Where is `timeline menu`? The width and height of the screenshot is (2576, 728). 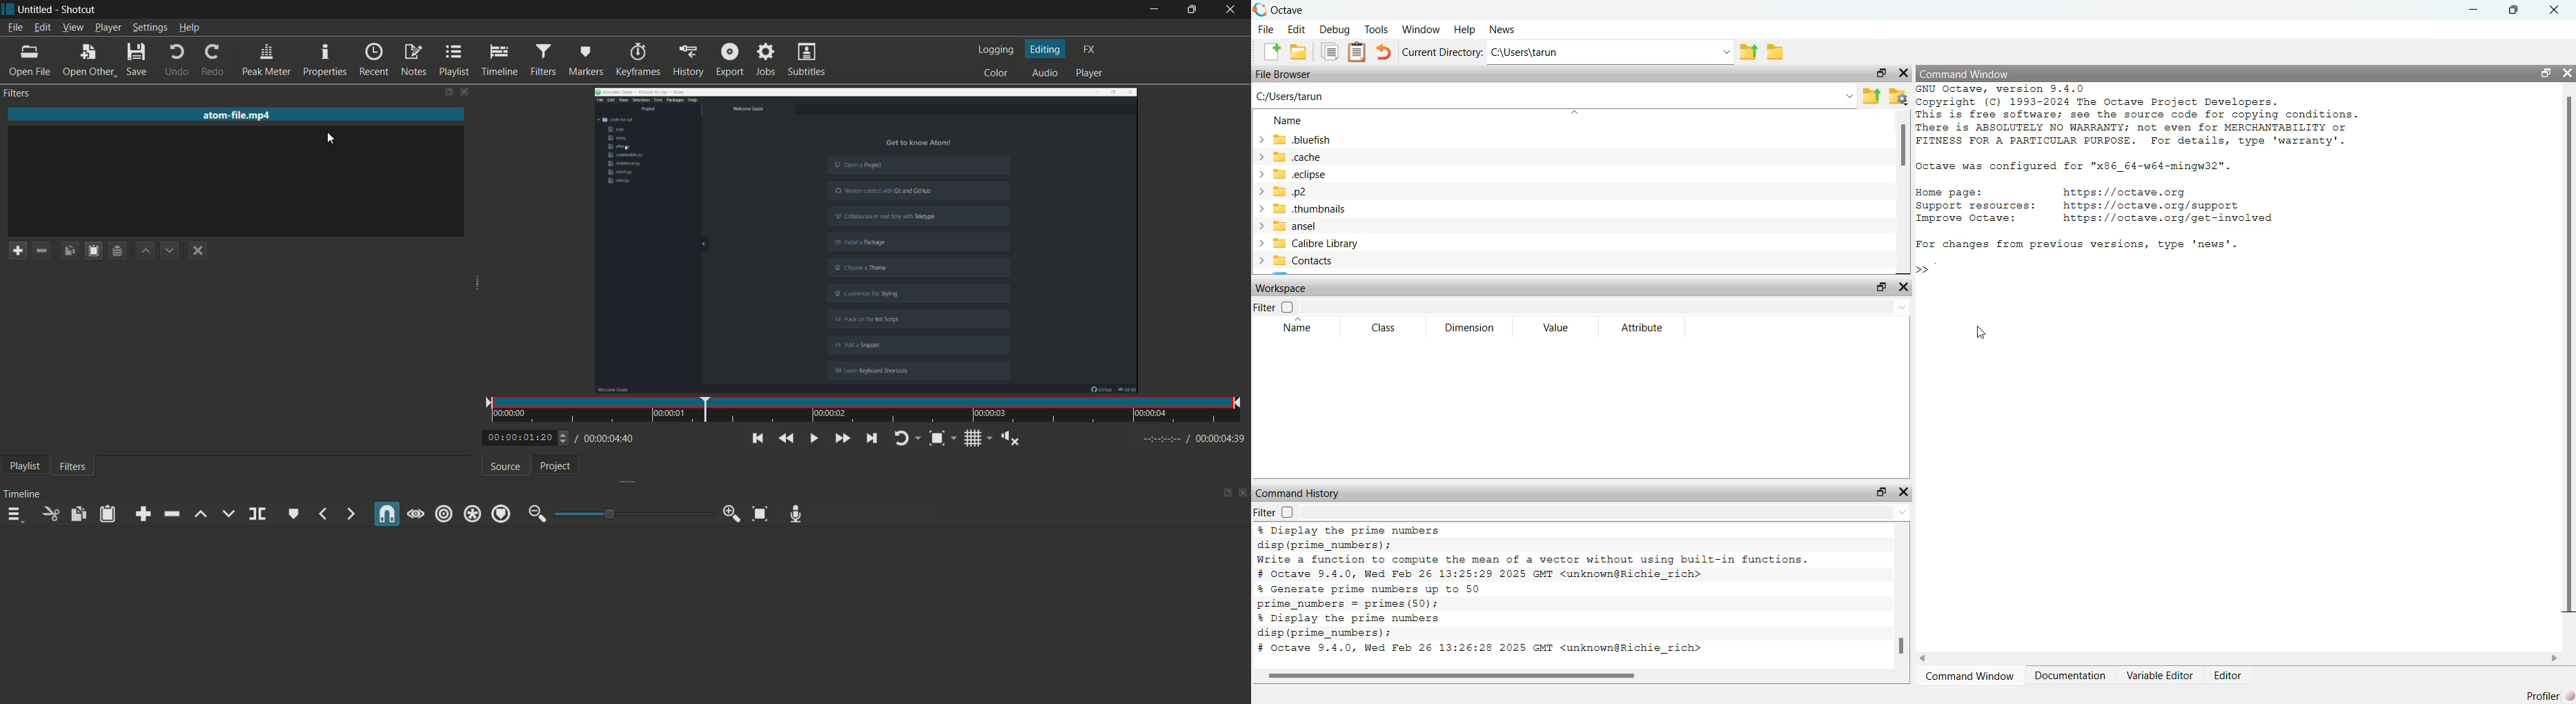 timeline menu is located at coordinates (14, 515).